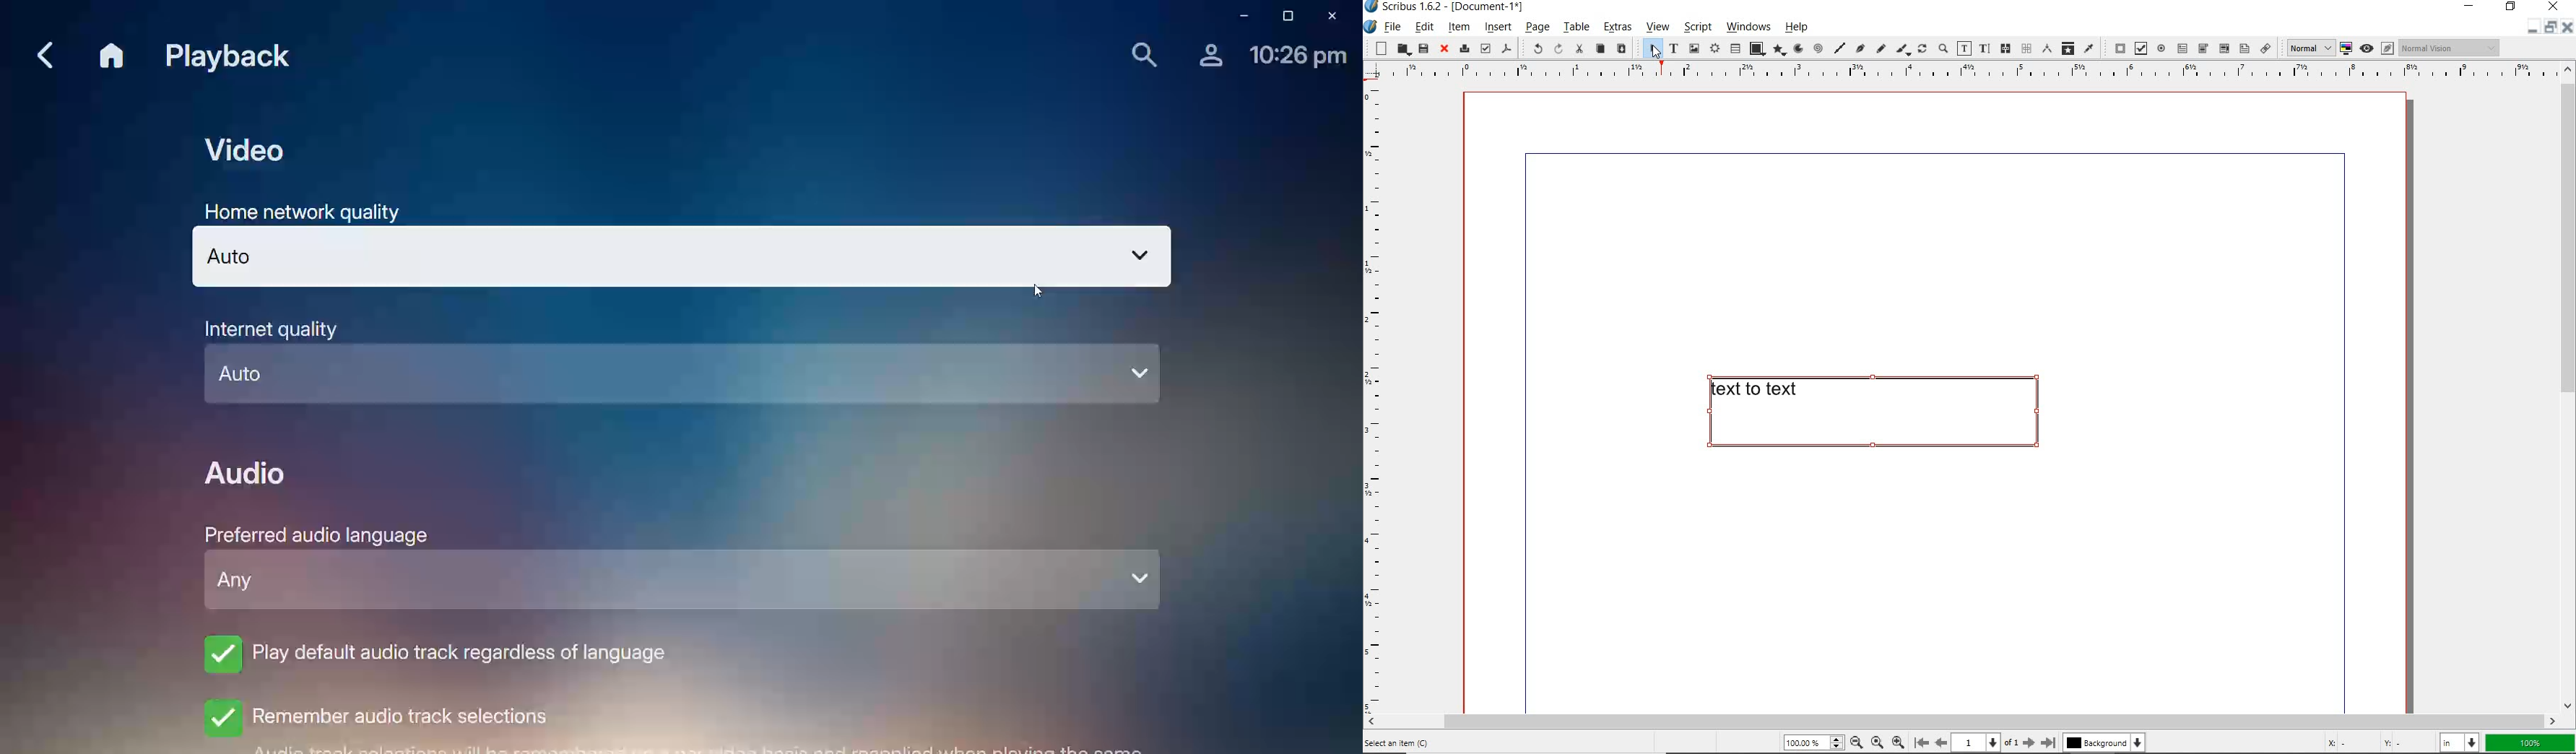 The height and width of the screenshot is (756, 2576). Describe the element at coordinates (2549, 28) in the screenshot. I see `Minimize` at that location.